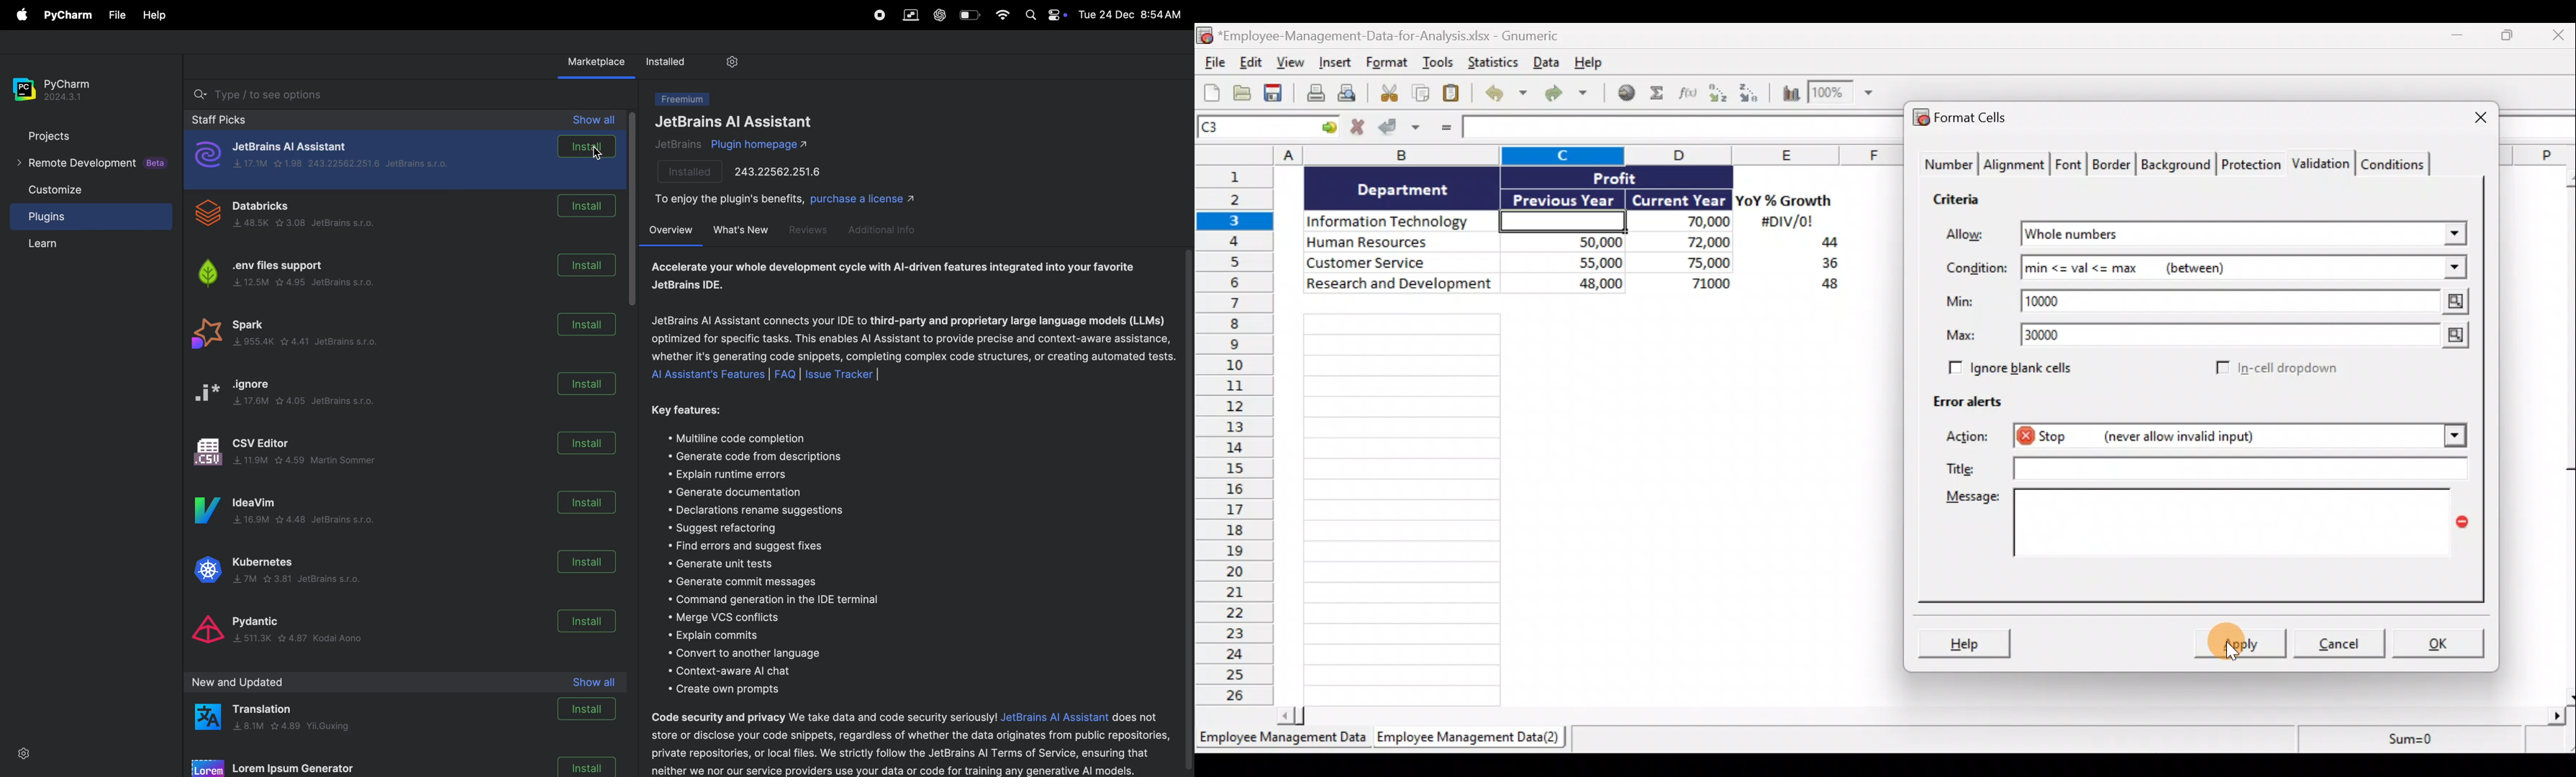 The height and width of the screenshot is (784, 2576). What do you see at coordinates (595, 62) in the screenshot?
I see `market place` at bounding box center [595, 62].